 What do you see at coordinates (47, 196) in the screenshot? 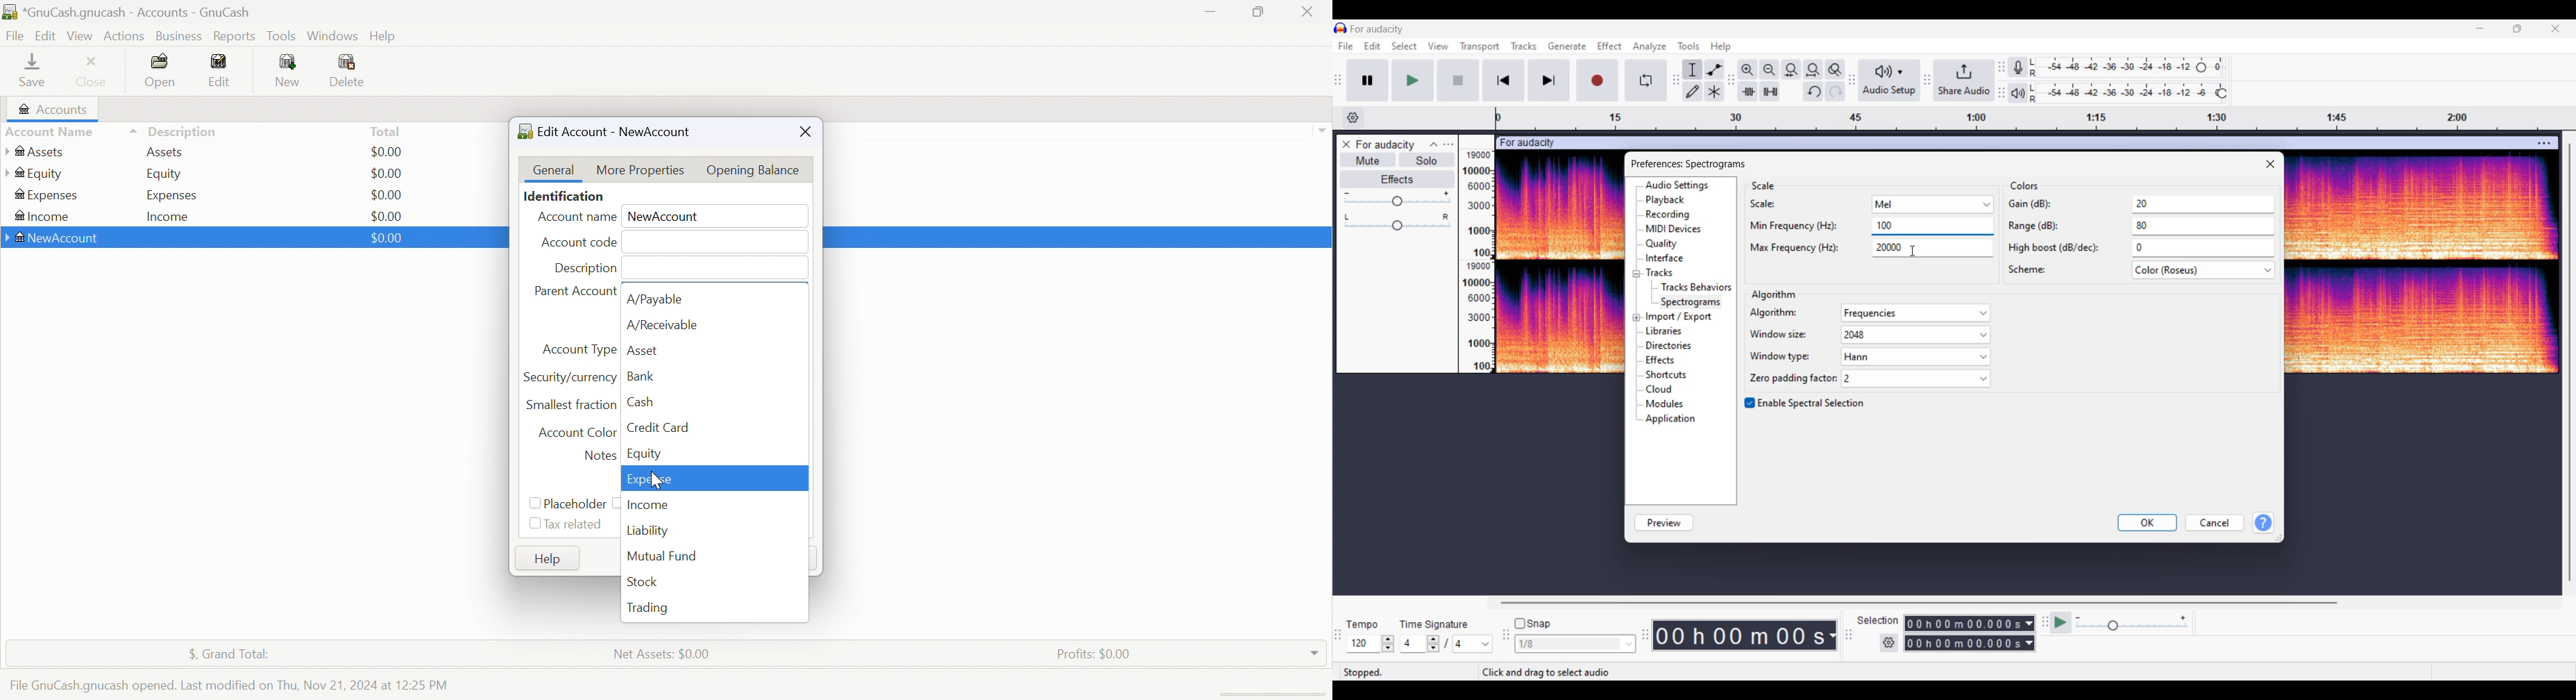
I see `Expenses` at bounding box center [47, 196].